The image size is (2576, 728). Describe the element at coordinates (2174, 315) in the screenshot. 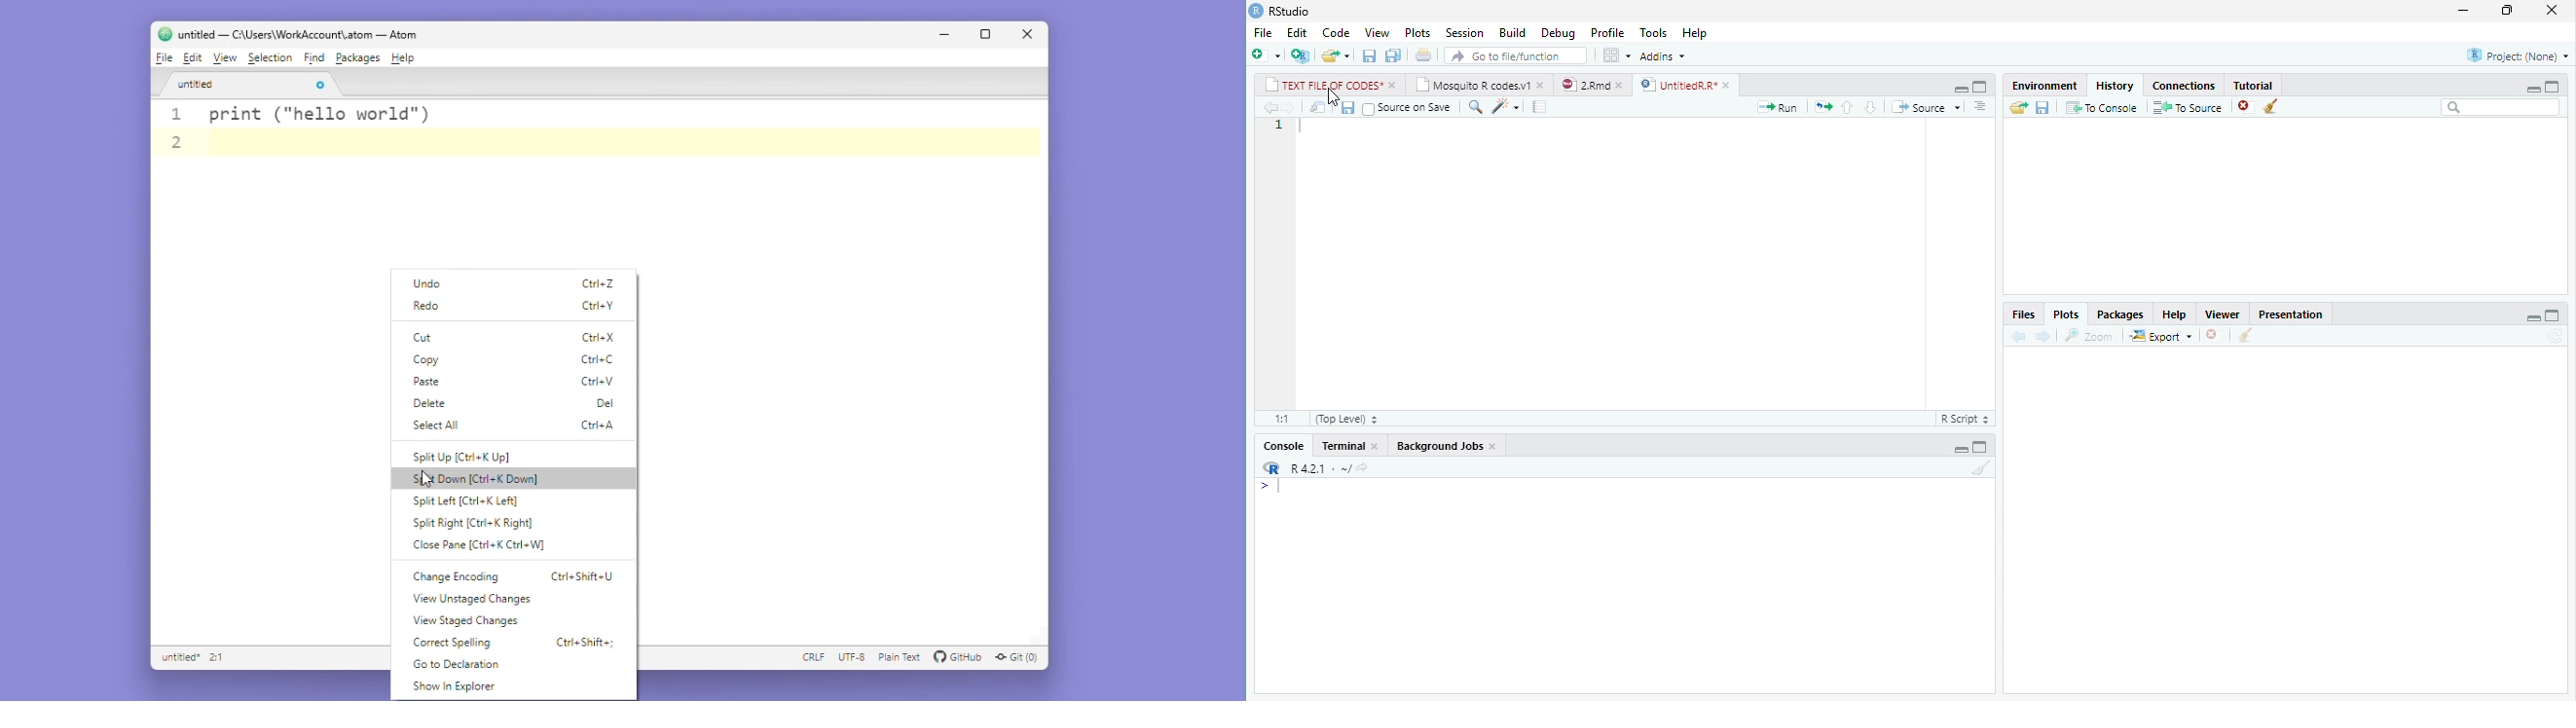

I see `Help` at that location.